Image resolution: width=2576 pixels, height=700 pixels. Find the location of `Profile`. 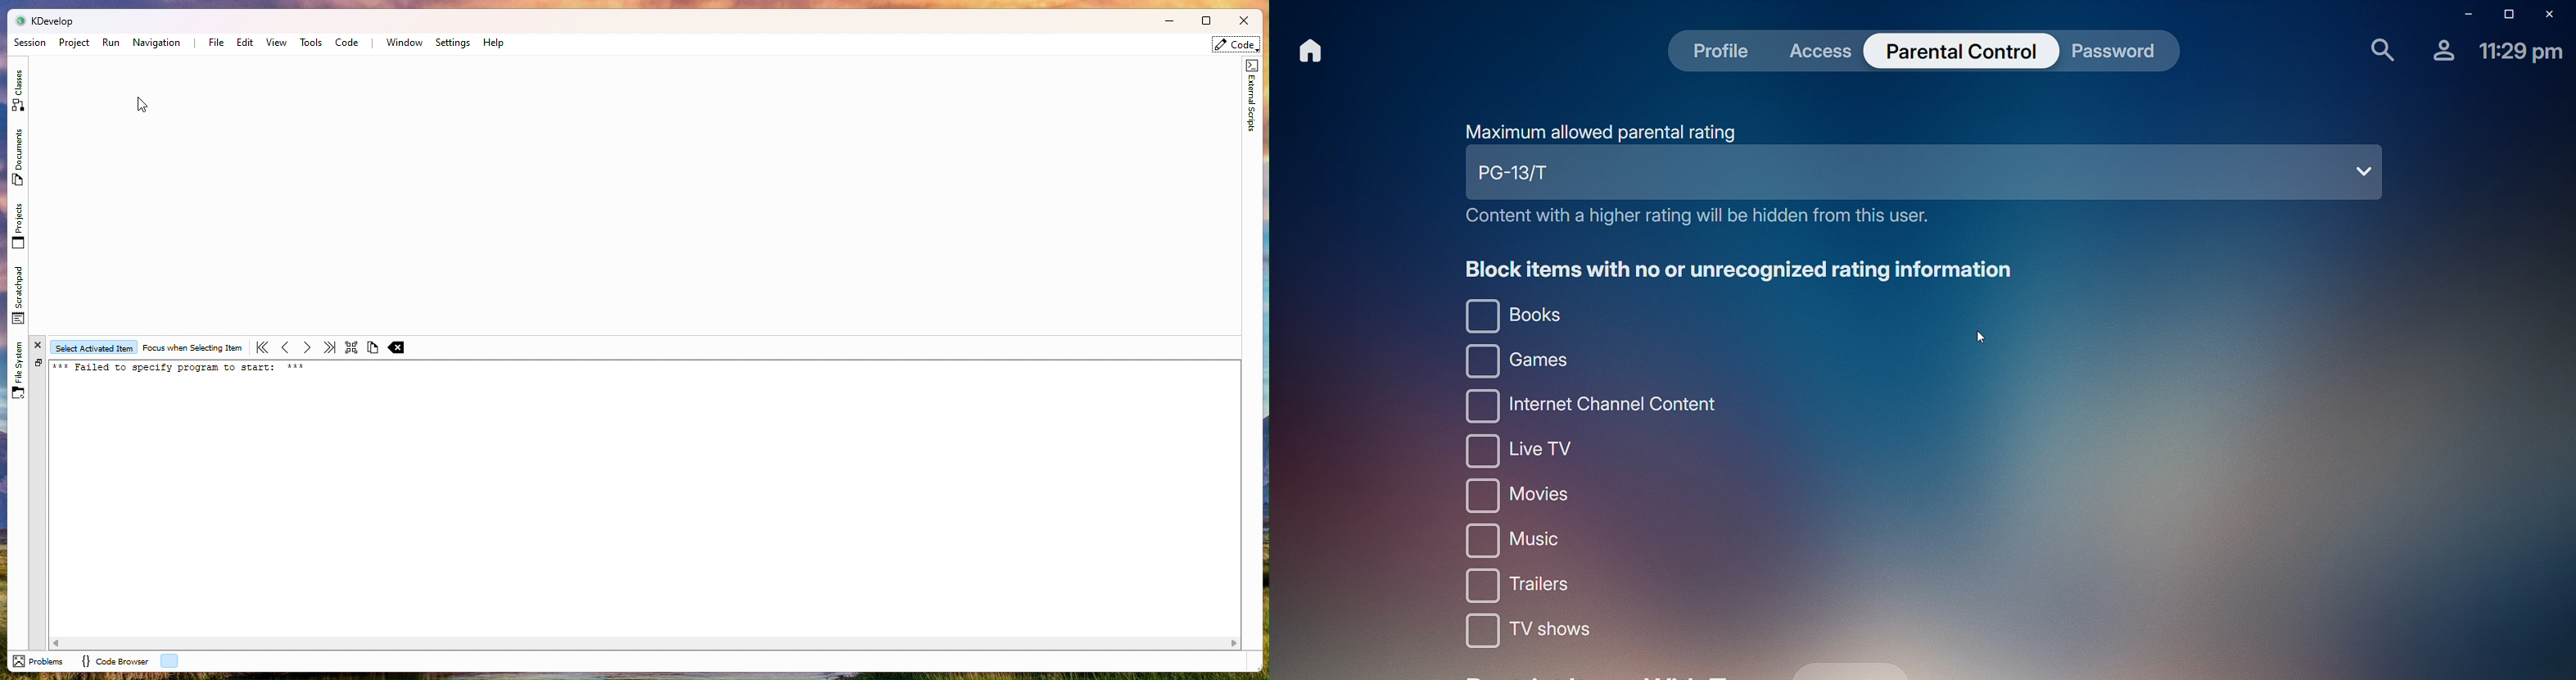

Profile is located at coordinates (1723, 52).